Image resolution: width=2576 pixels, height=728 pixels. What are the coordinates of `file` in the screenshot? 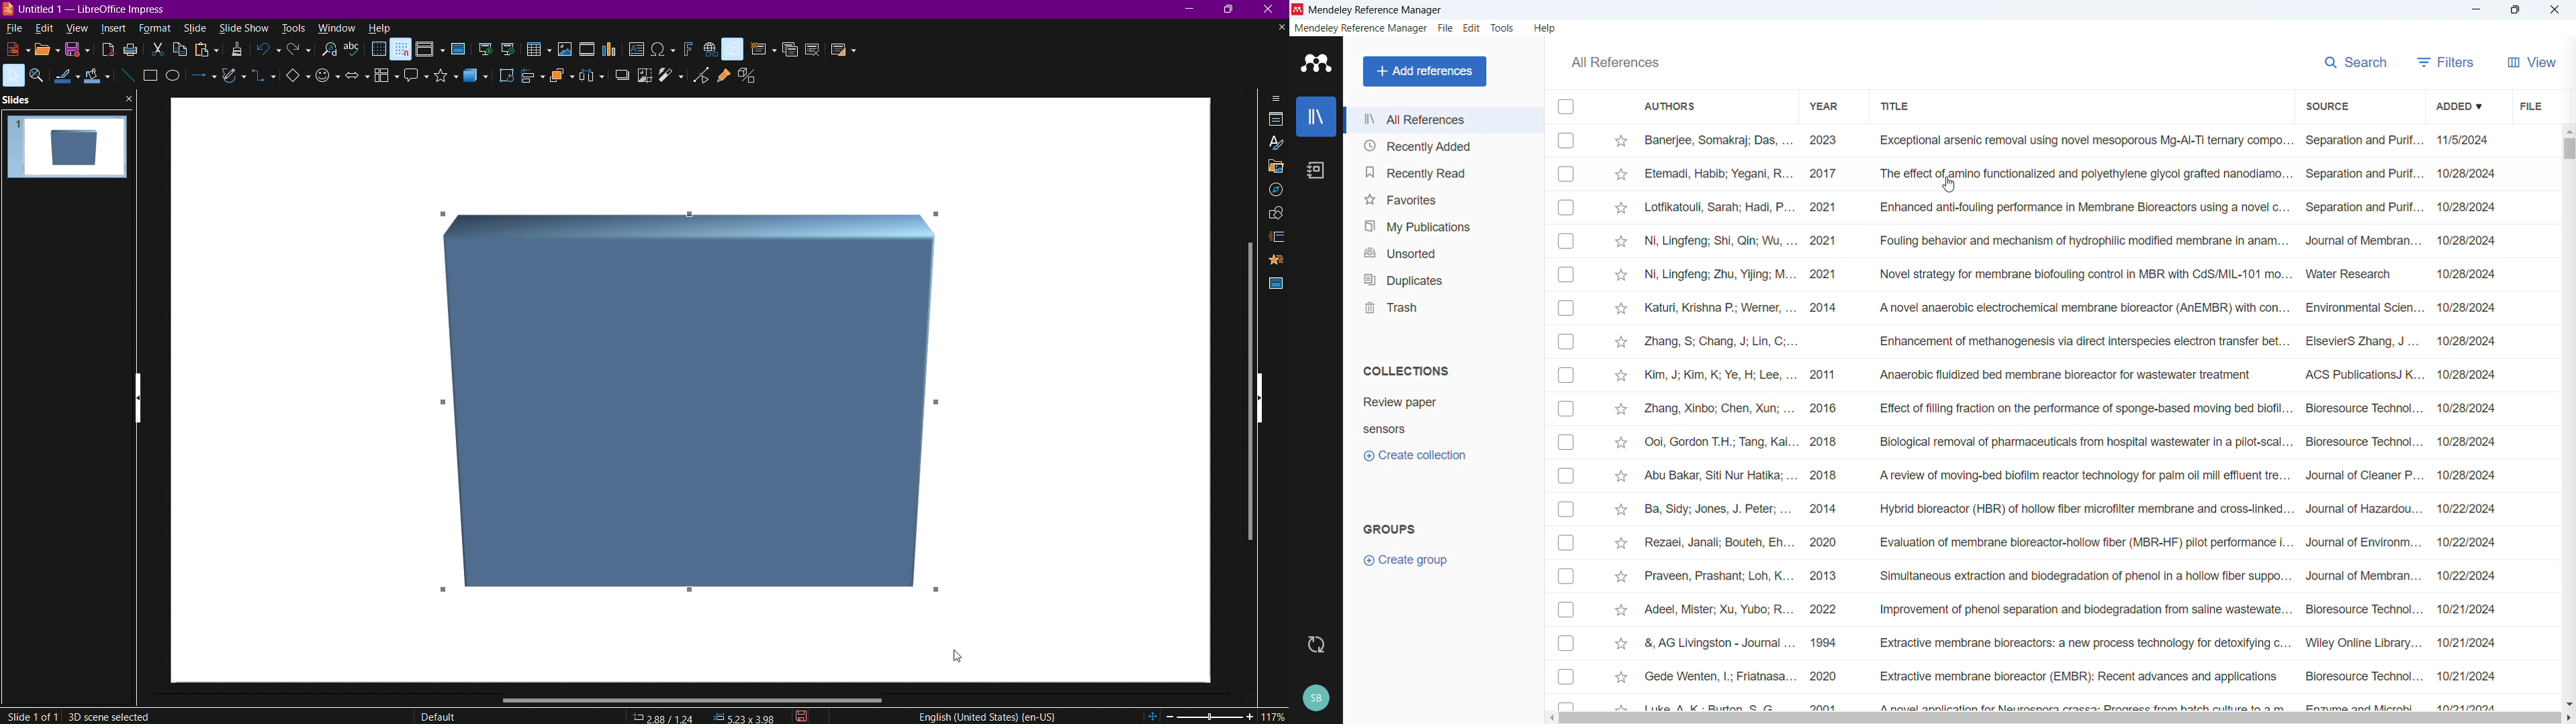 It's located at (1446, 28).